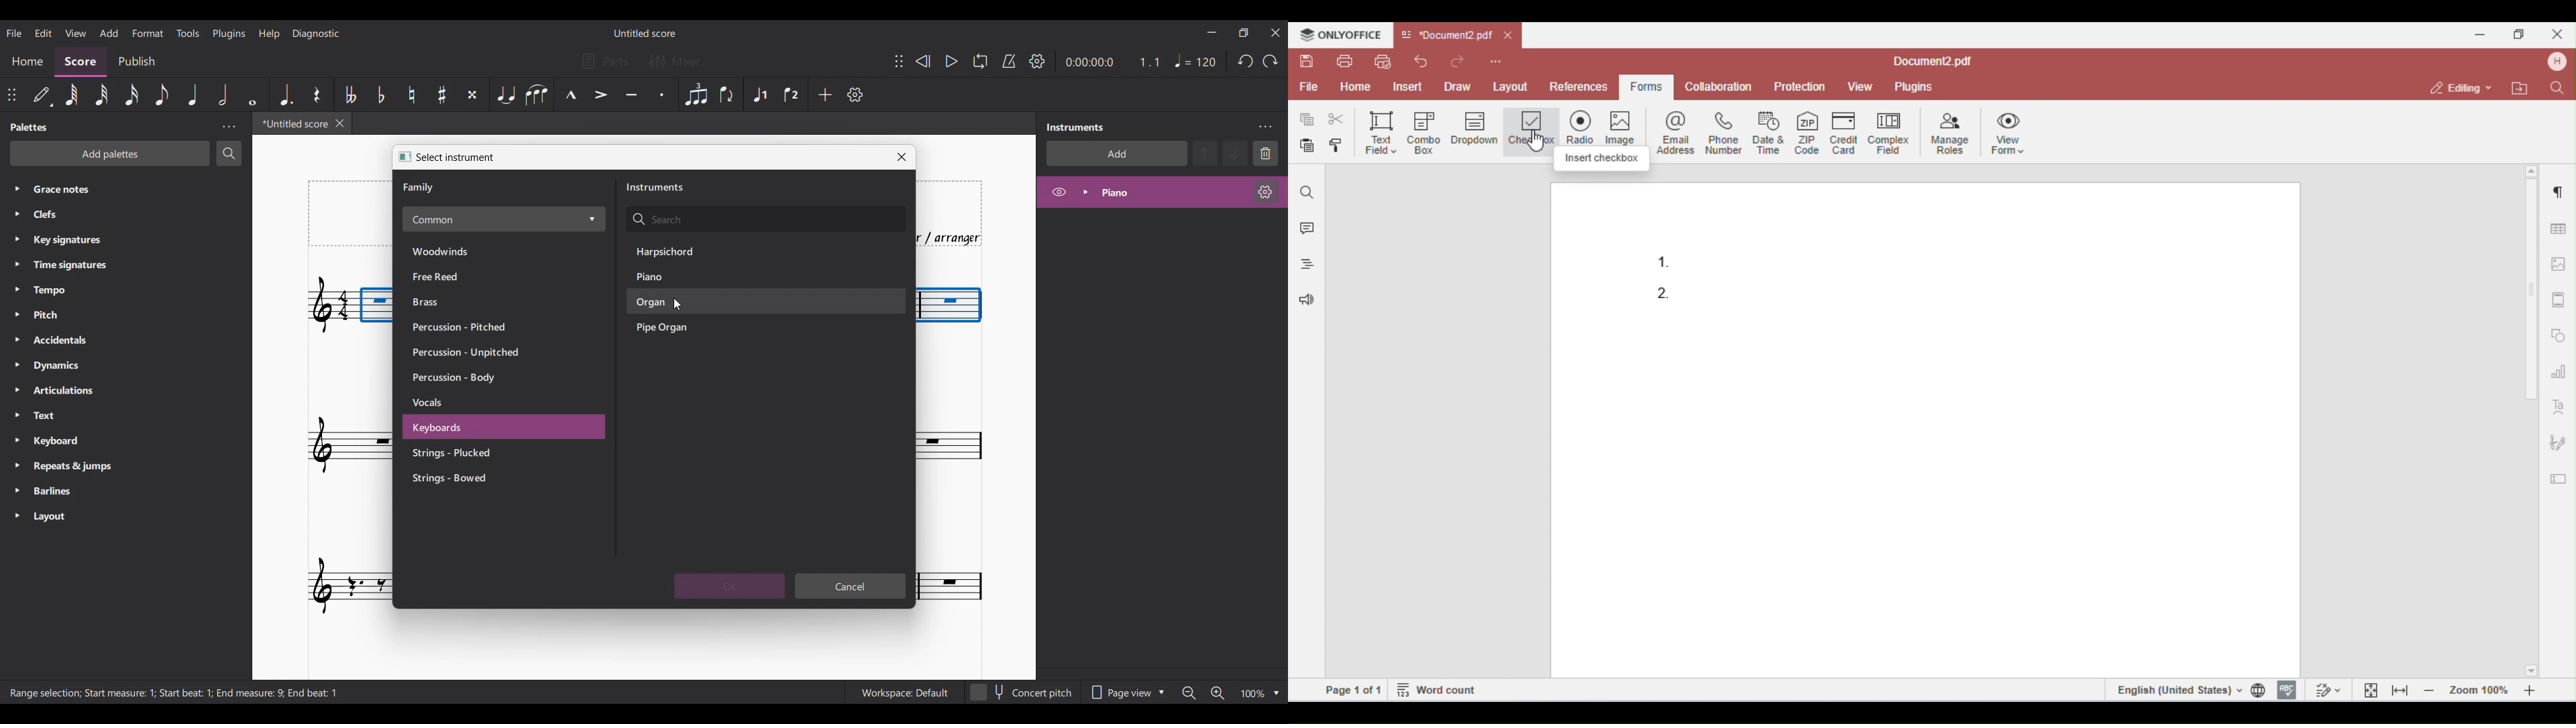  What do you see at coordinates (631, 94) in the screenshot?
I see `Tenuto` at bounding box center [631, 94].